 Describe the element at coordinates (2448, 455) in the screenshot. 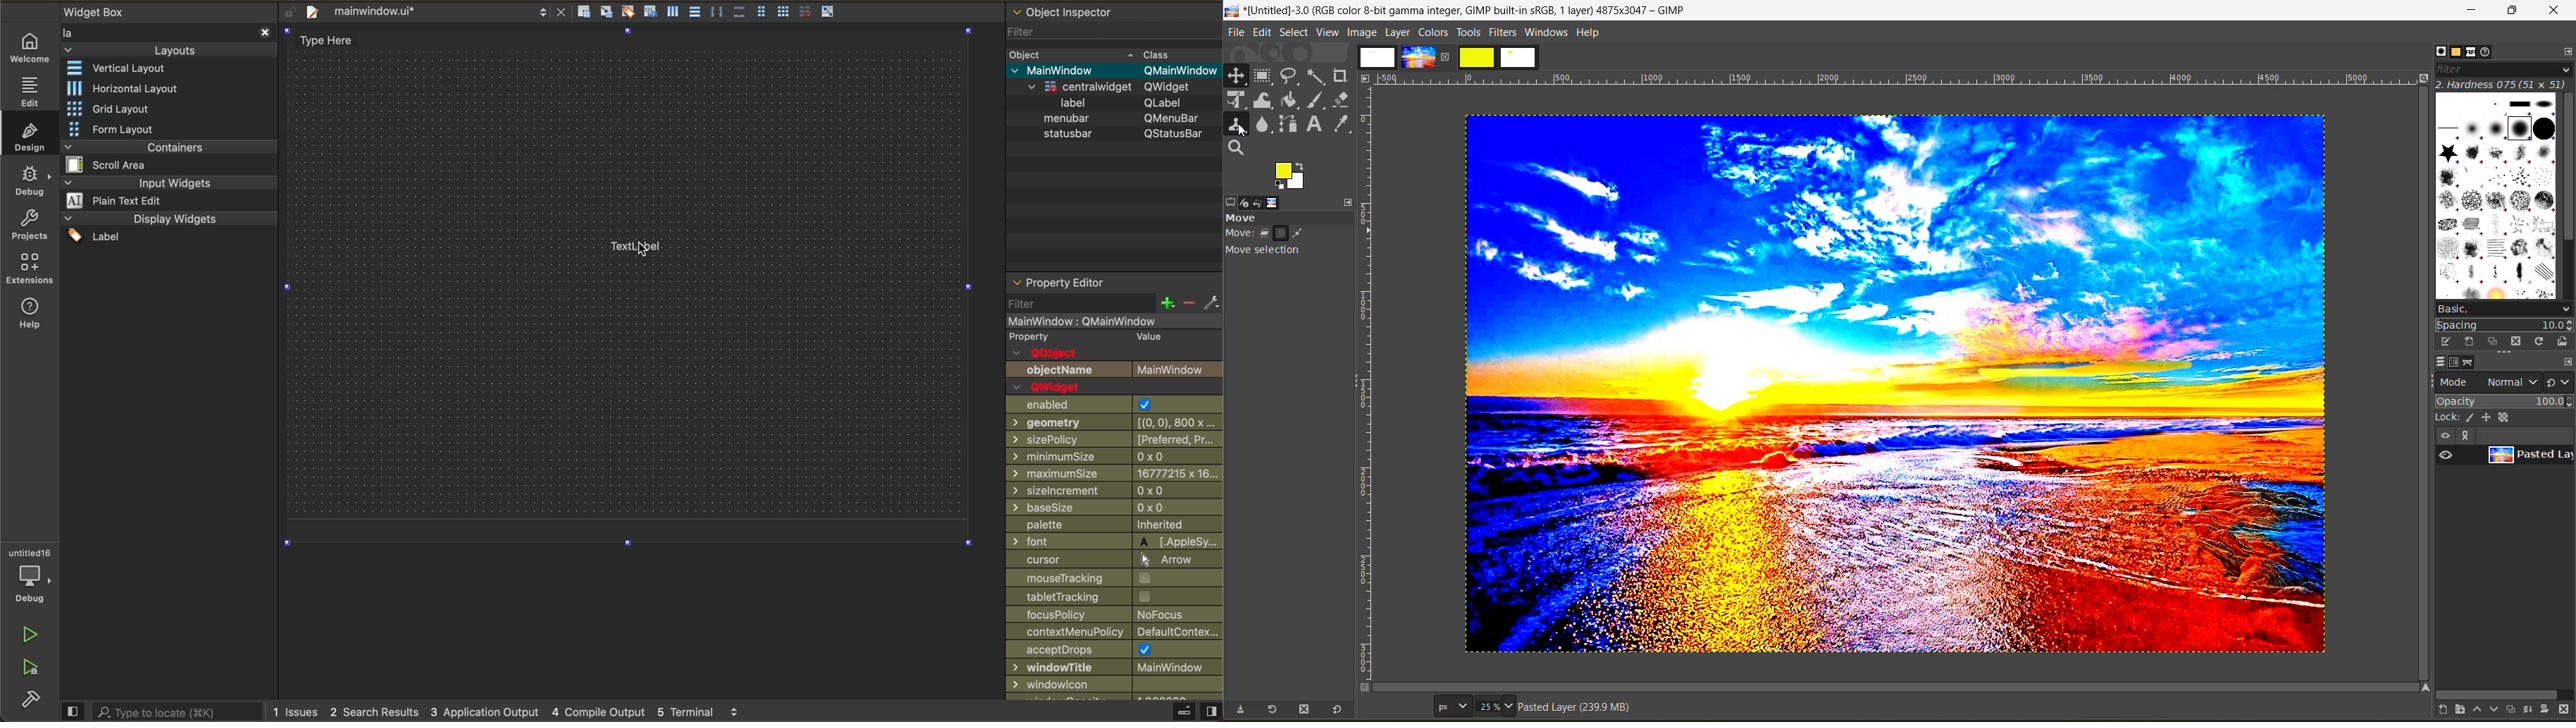

I see `preview` at that location.